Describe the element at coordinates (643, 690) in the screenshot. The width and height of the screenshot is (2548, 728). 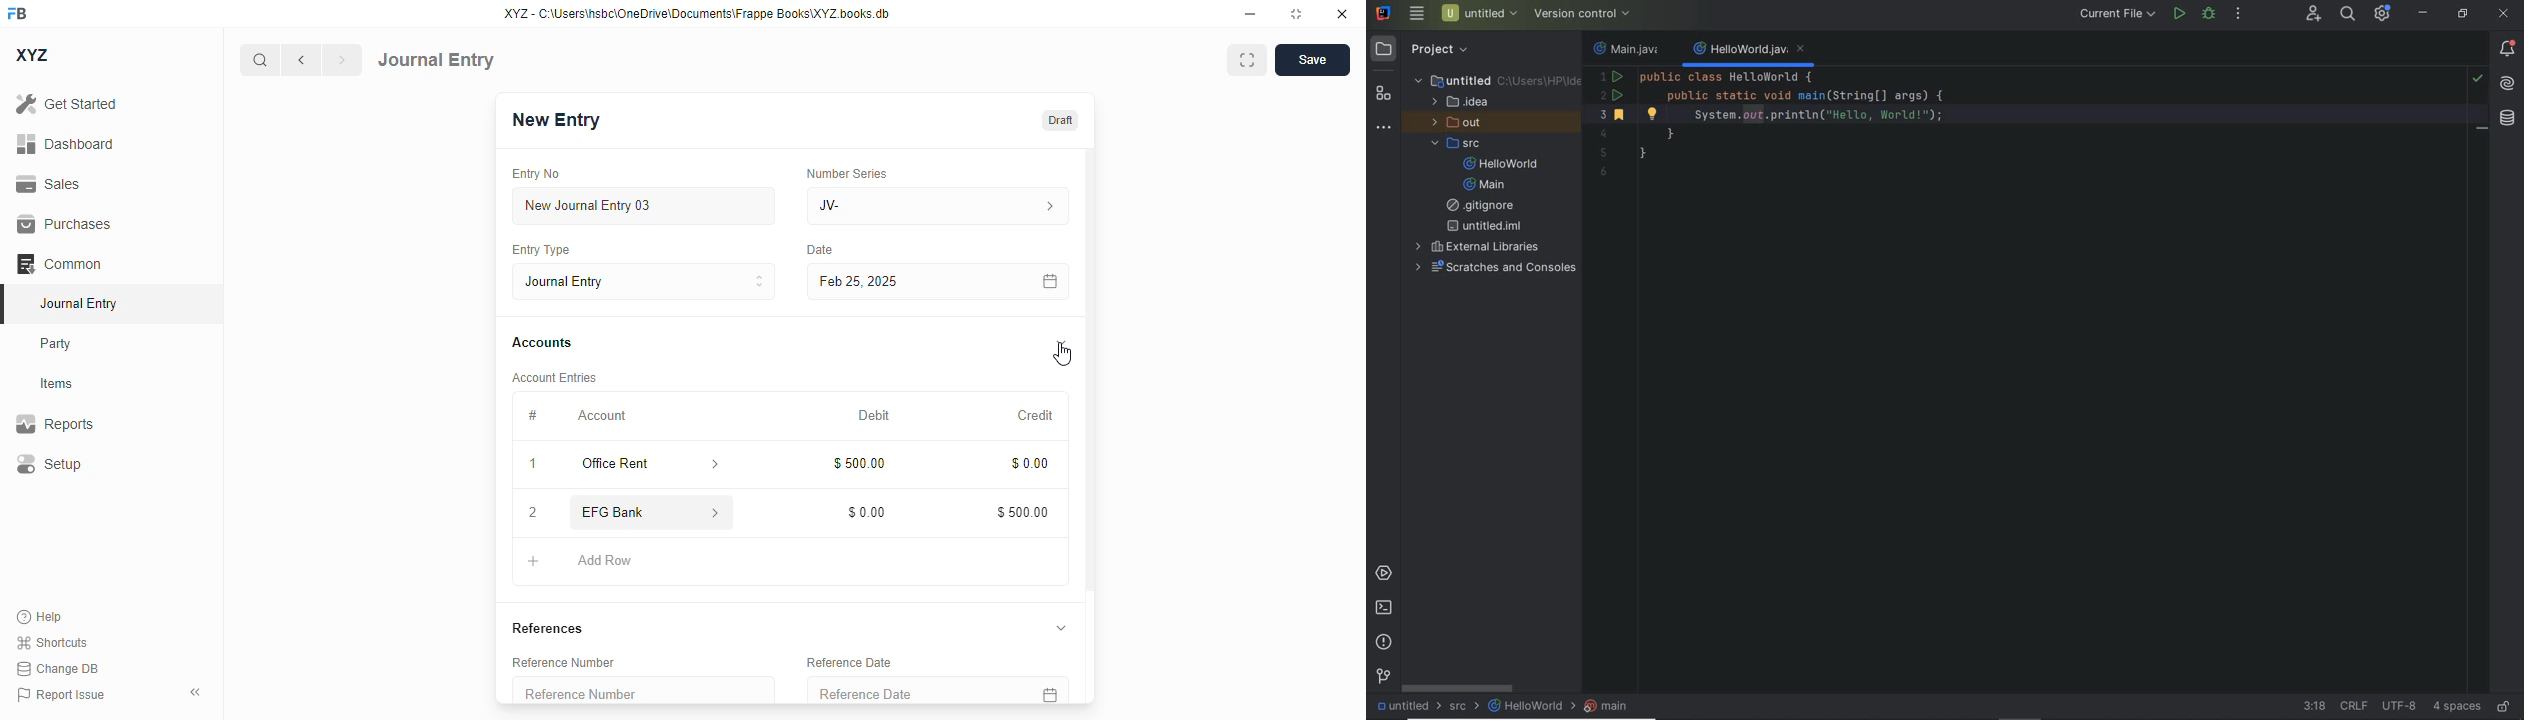
I see `reference number` at that location.